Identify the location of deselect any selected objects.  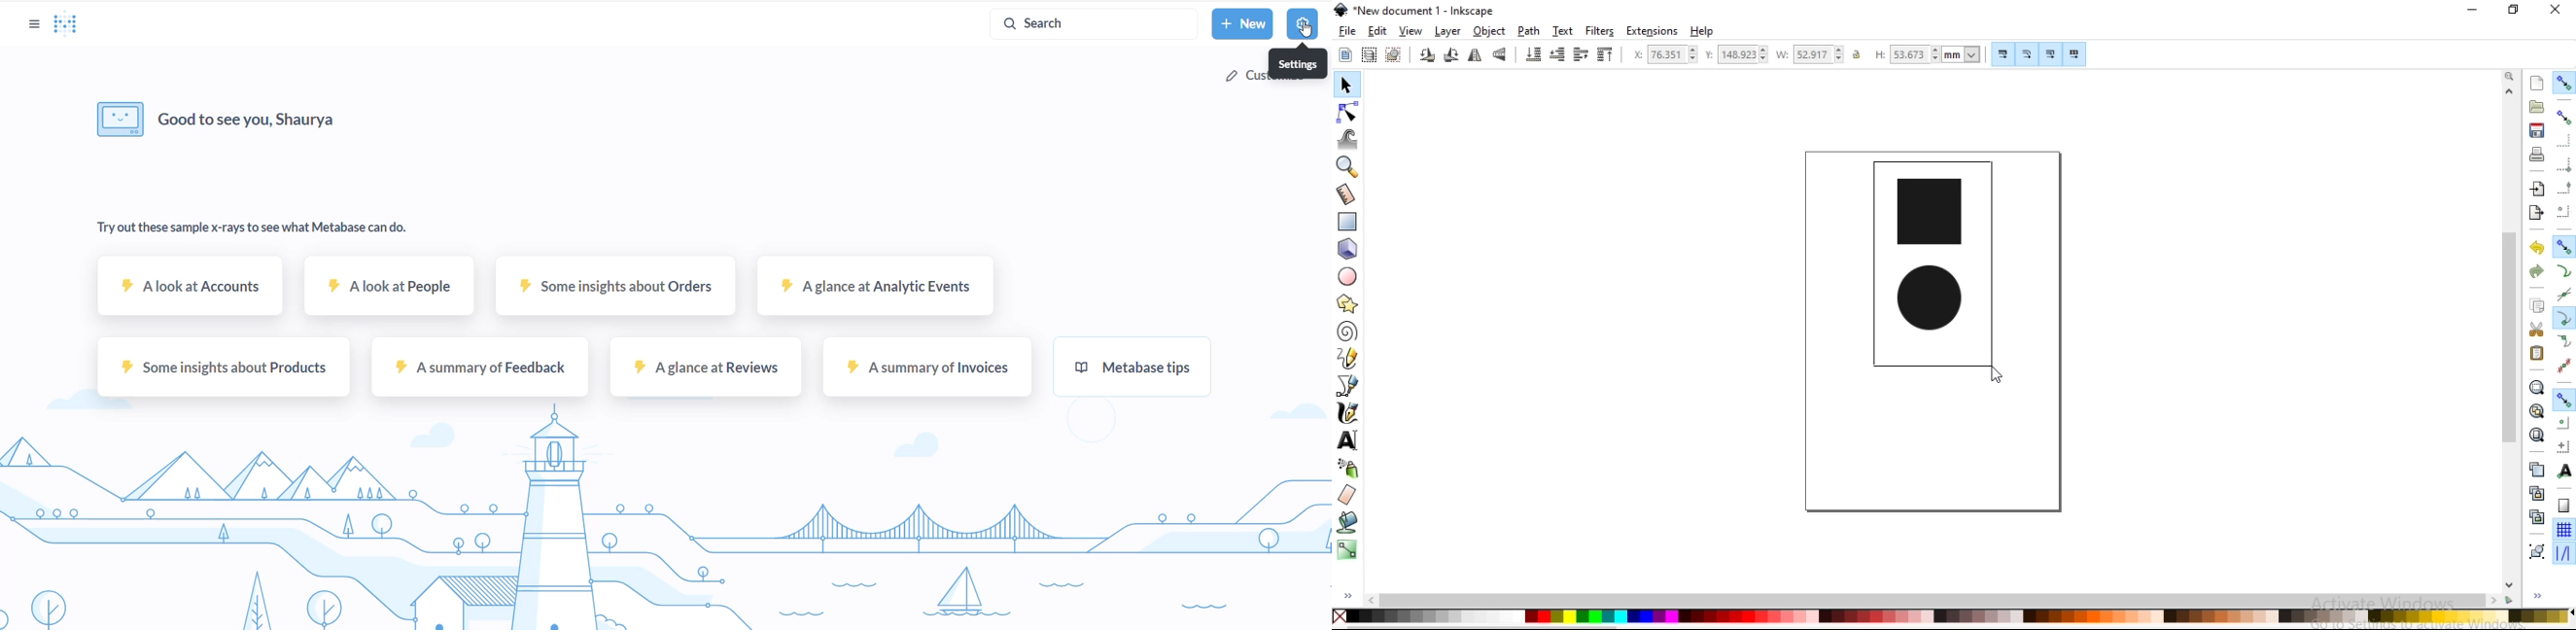
(1396, 55).